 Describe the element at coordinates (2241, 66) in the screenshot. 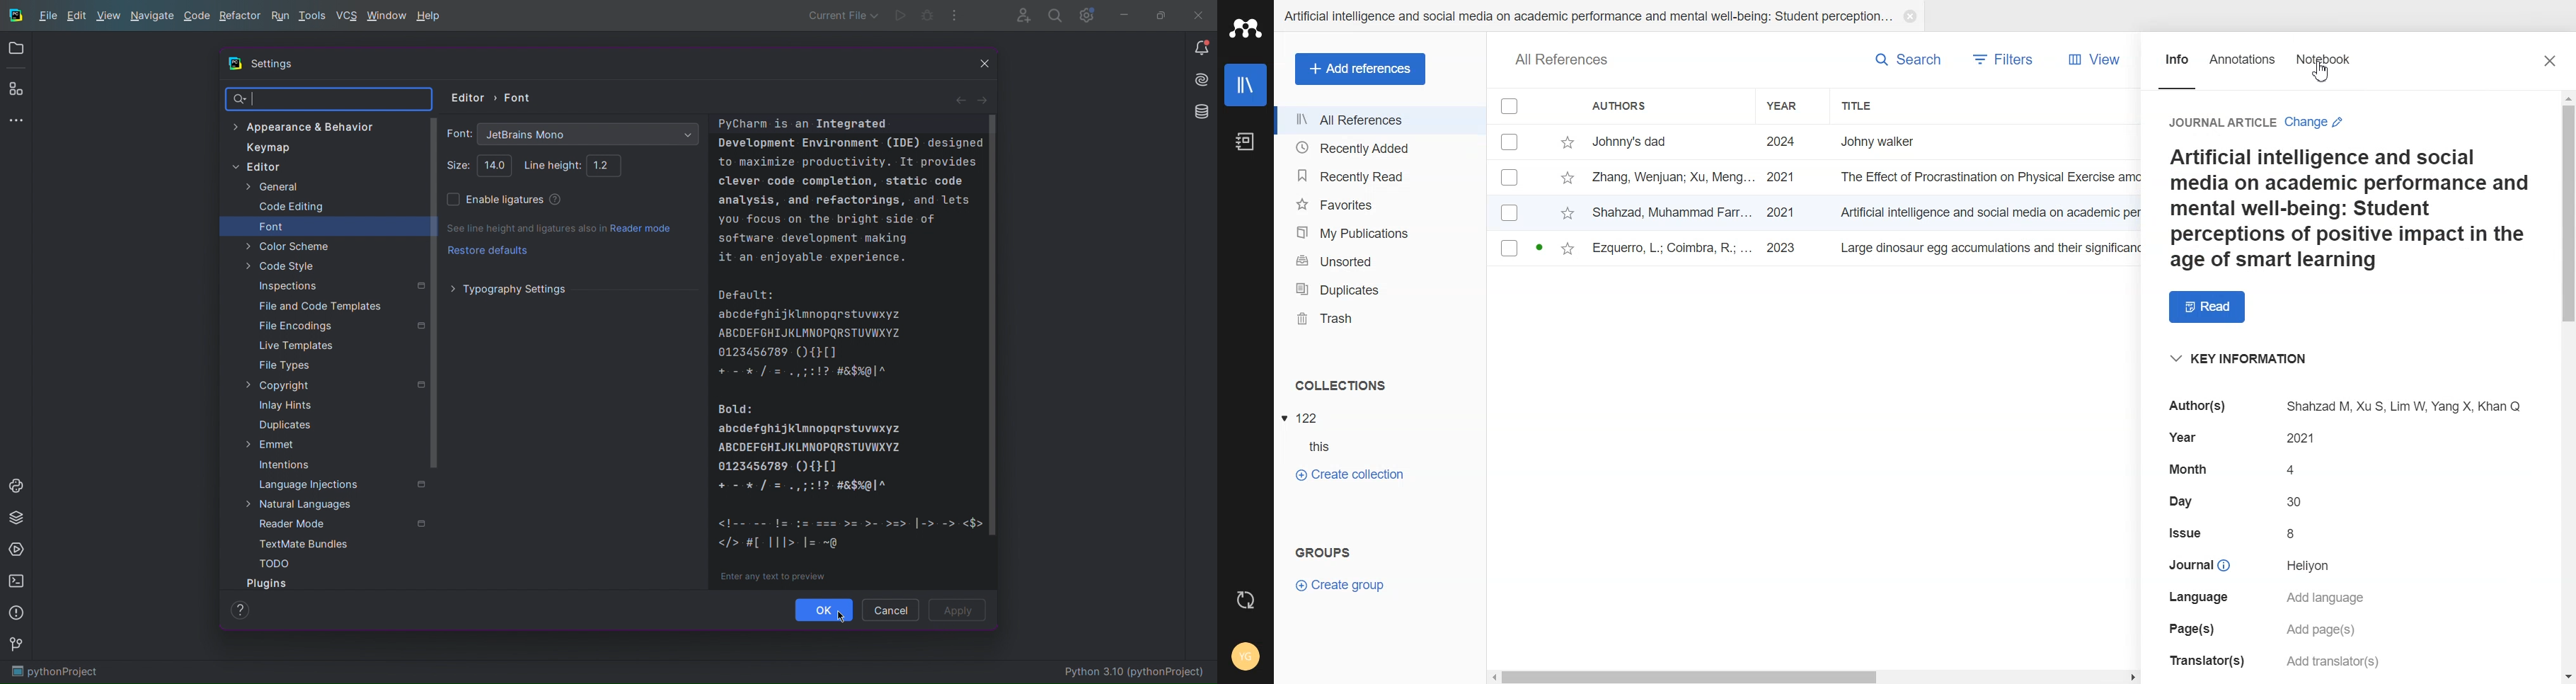

I see `Annotations` at that location.